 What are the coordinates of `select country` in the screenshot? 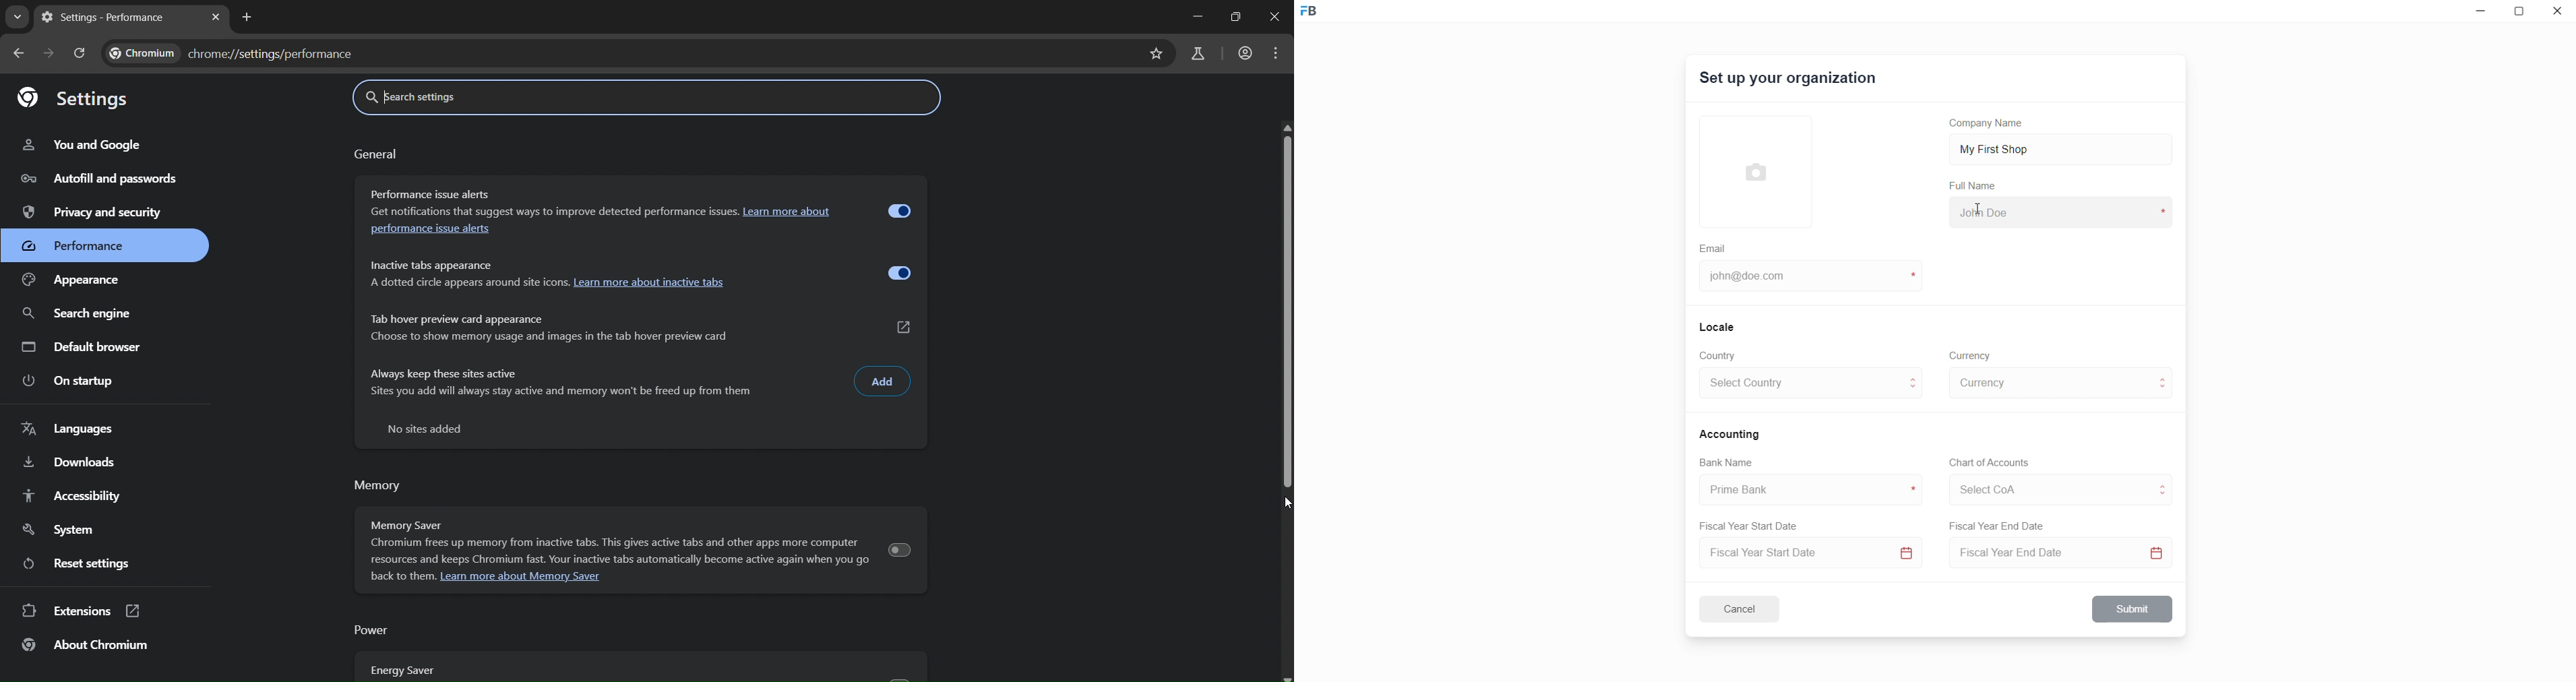 It's located at (1801, 385).